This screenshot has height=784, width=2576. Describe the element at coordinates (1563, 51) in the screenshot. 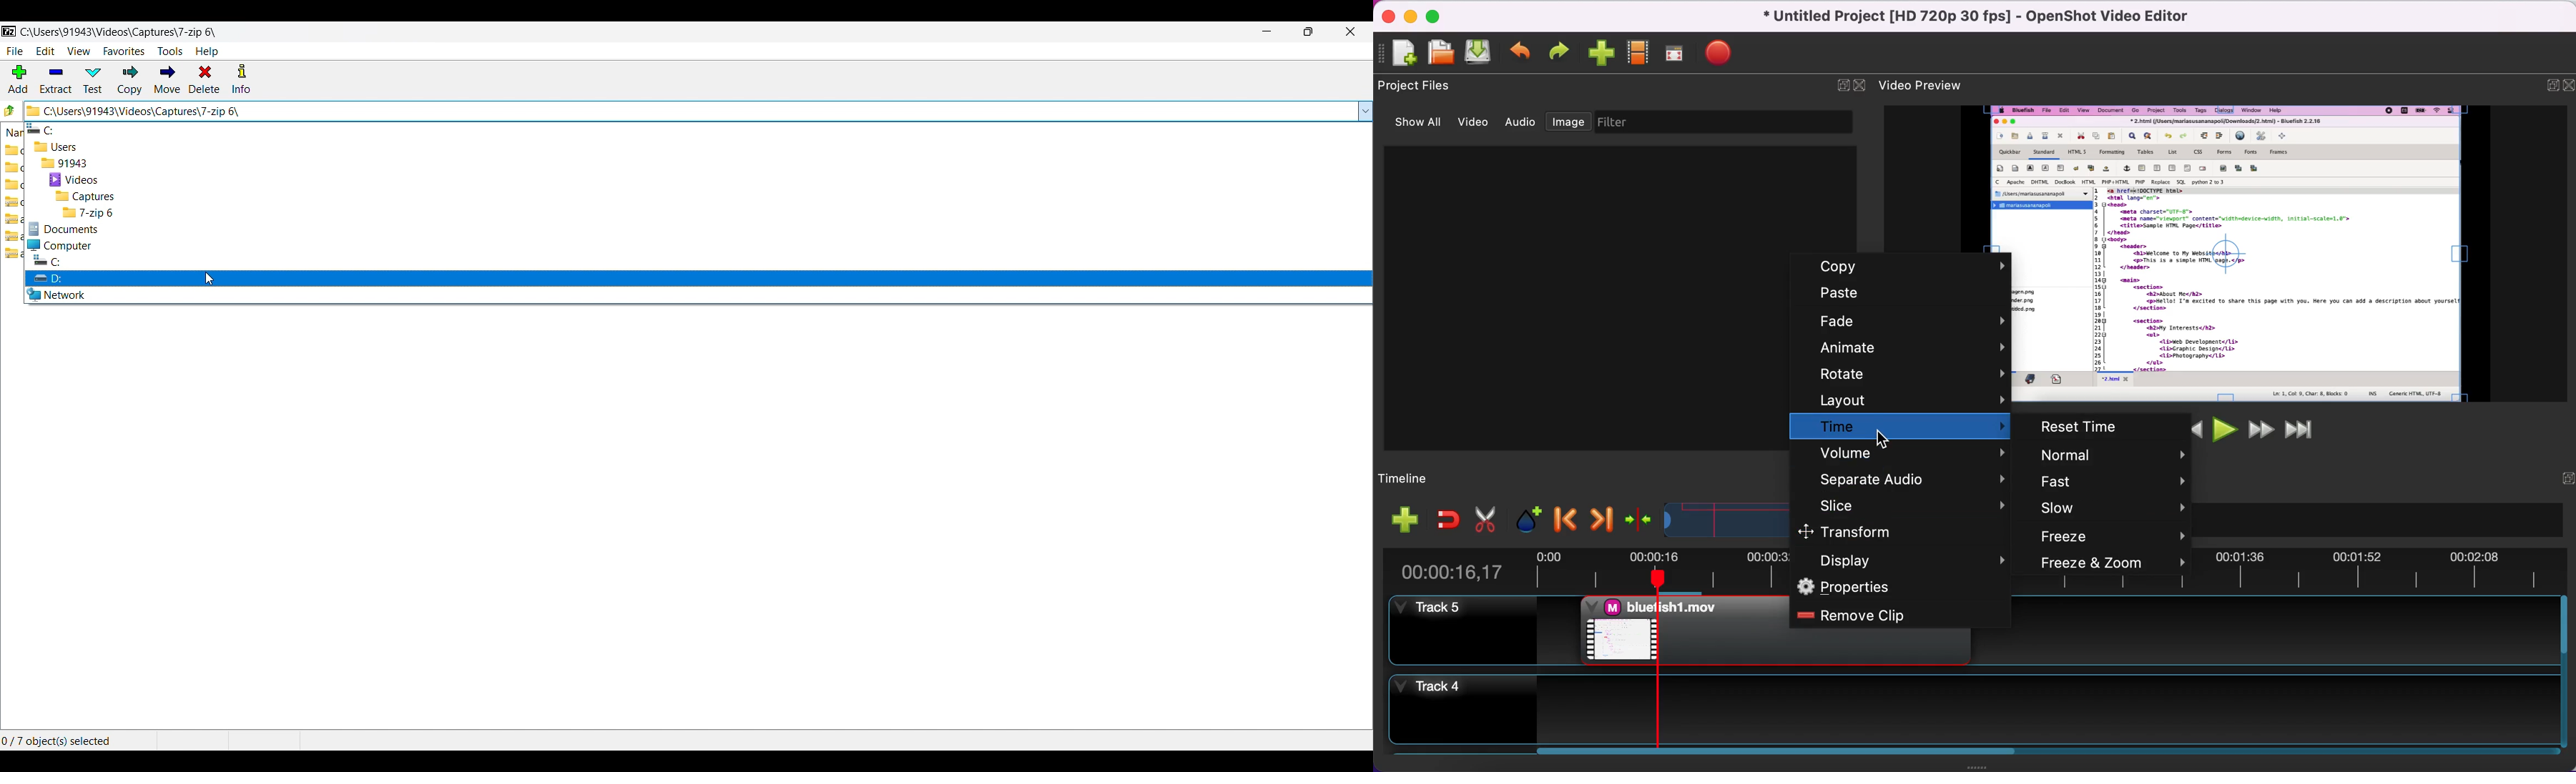

I see `redo` at that location.